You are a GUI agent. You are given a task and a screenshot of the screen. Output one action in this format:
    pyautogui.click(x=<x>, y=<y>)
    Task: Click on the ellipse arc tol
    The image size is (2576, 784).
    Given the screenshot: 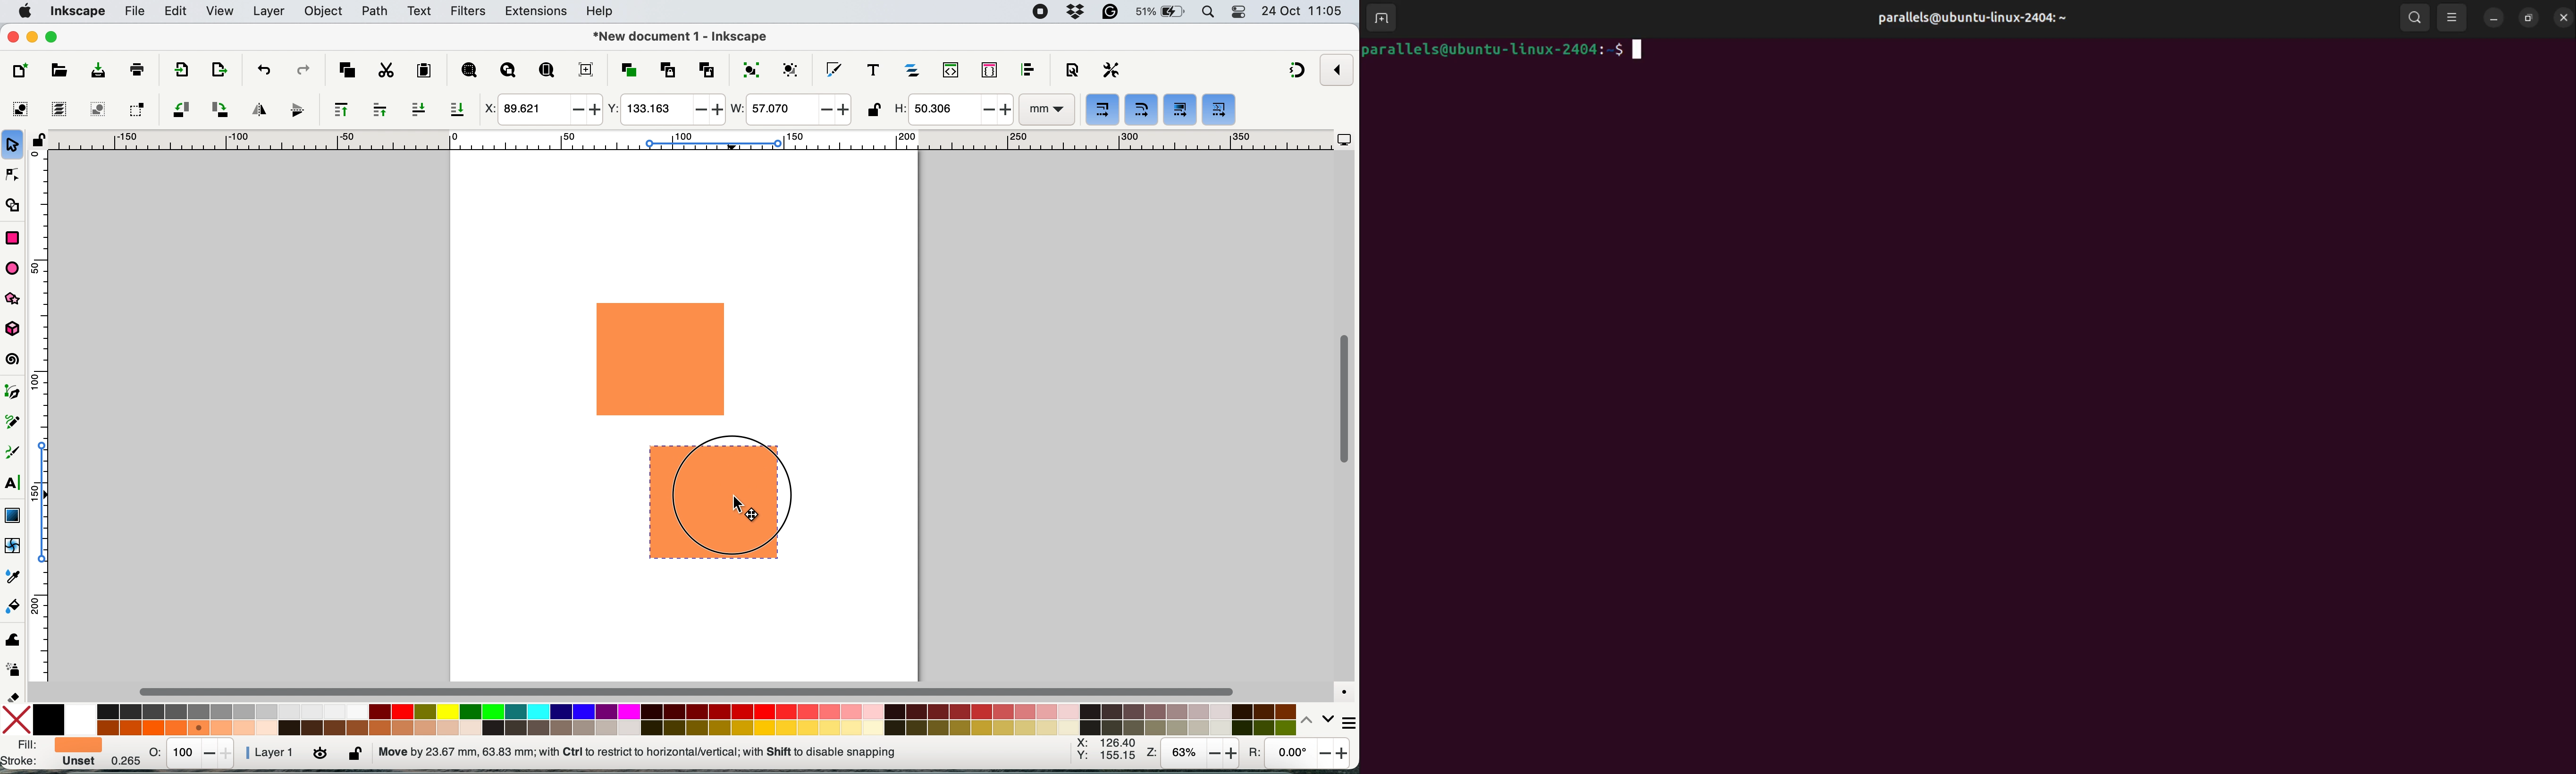 What is the action you would take?
    pyautogui.click(x=16, y=268)
    